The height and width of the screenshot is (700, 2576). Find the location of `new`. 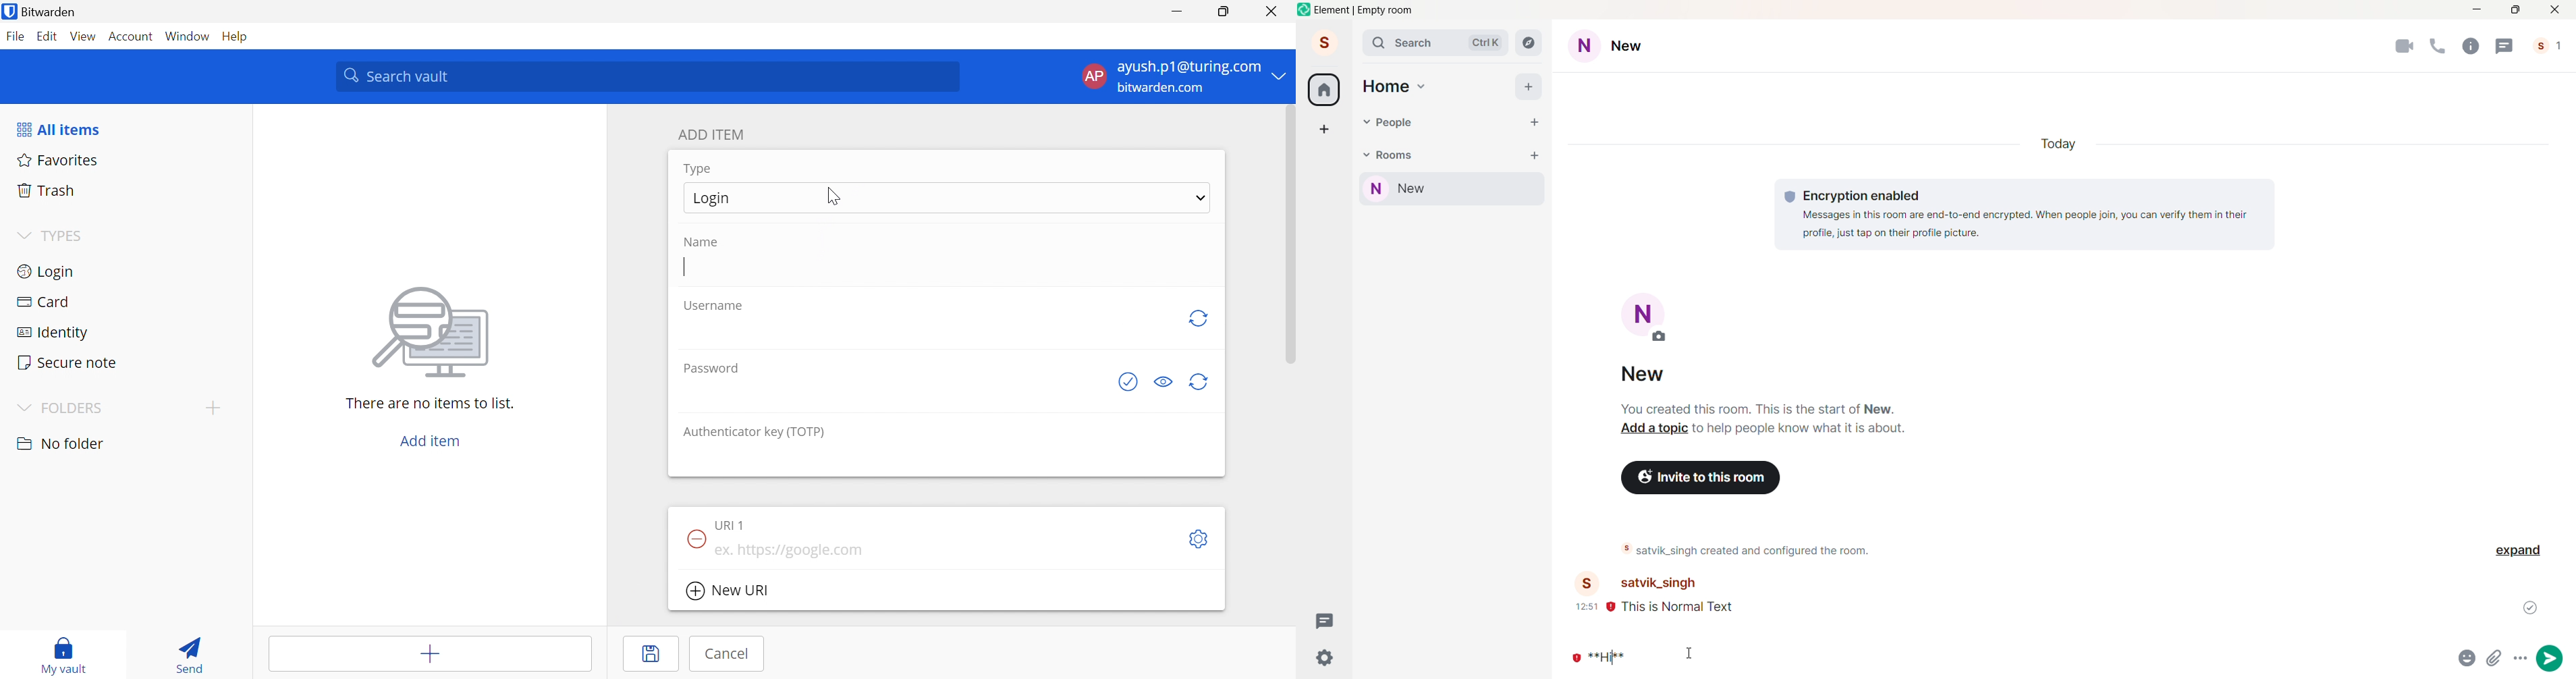

new is located at coordinates (1651, 376).